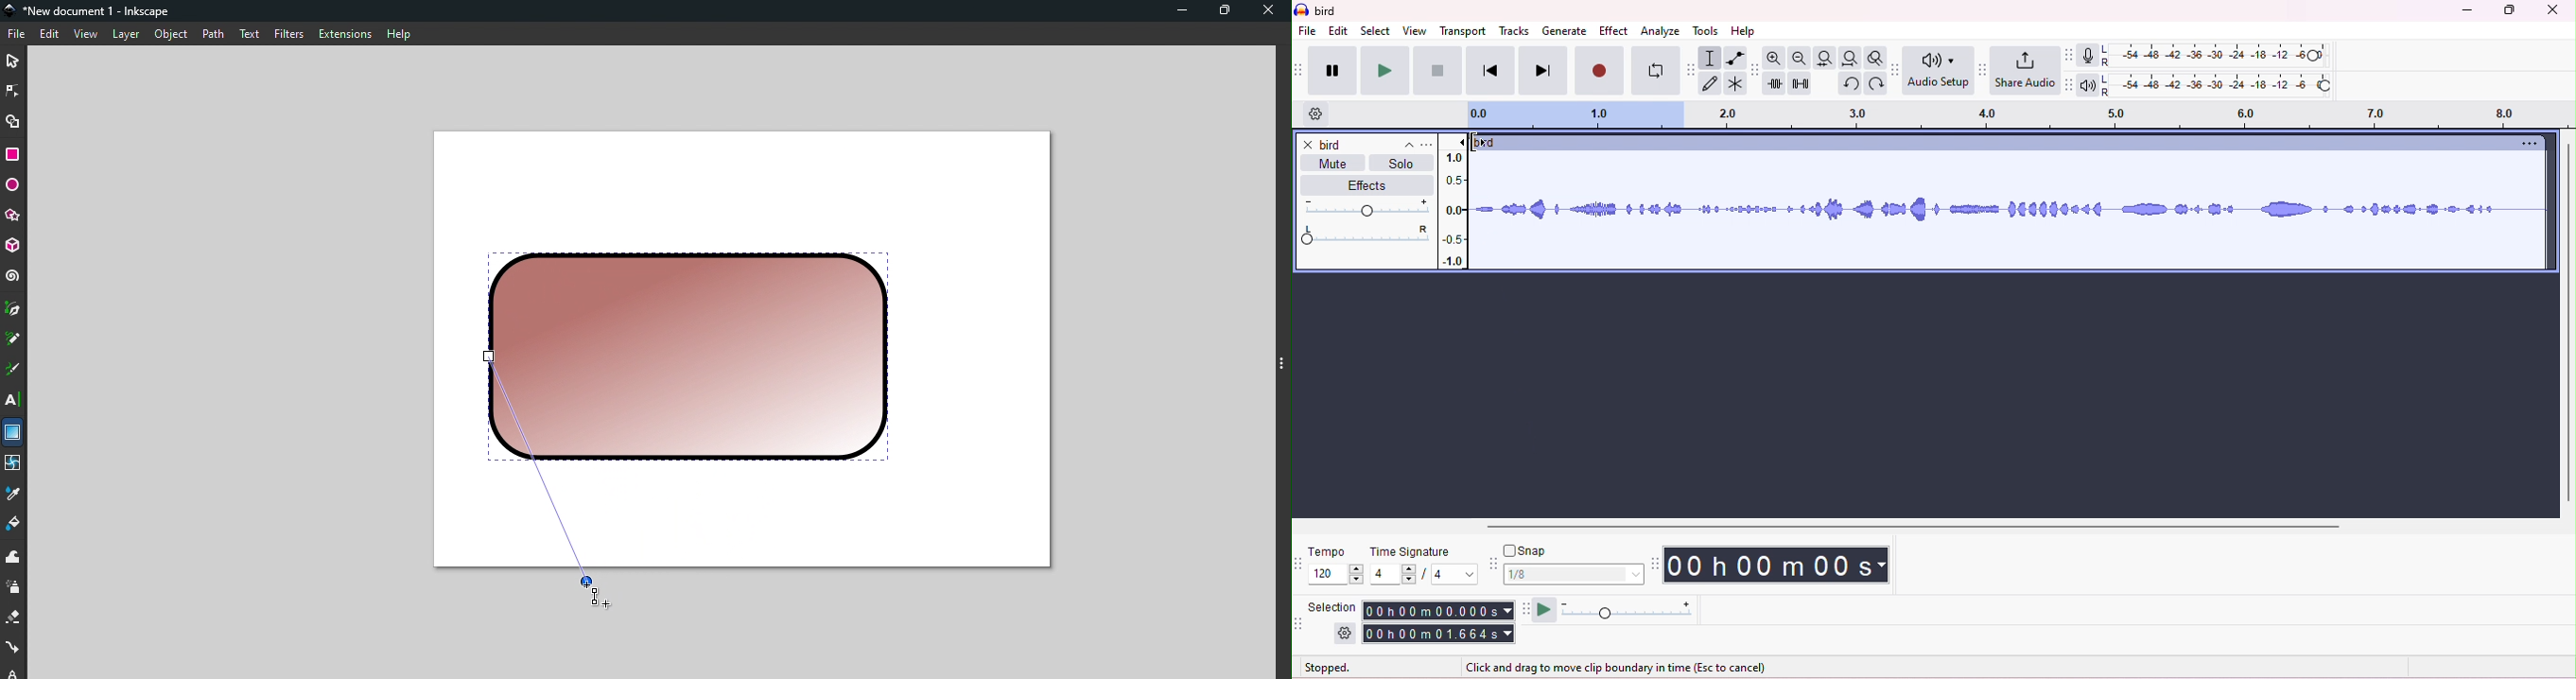 The width and height of the screenshot is (2576, 700). What do you see at coordinates (1454, 204) in the screenshot?
I see `amplitude` at bounding box center [1454, 204].